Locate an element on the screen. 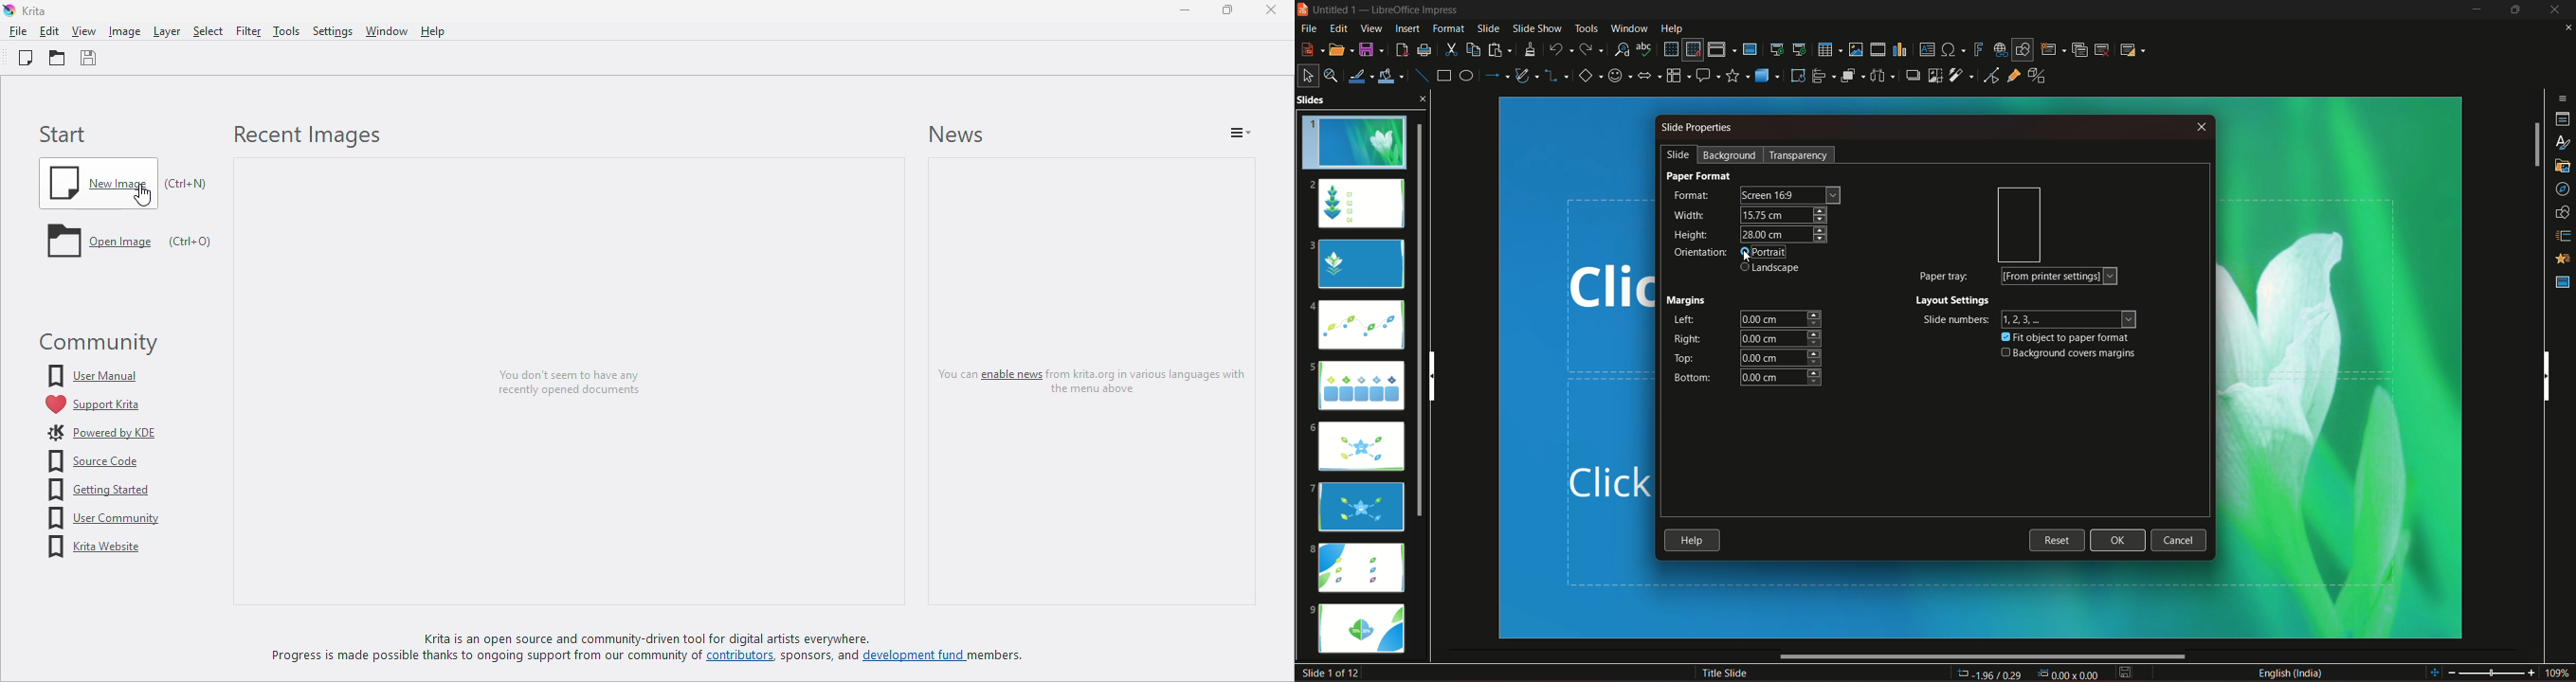 The image size is (2576, 700). Open image  (Ctrl+0) is located at coordinates (130, 245).